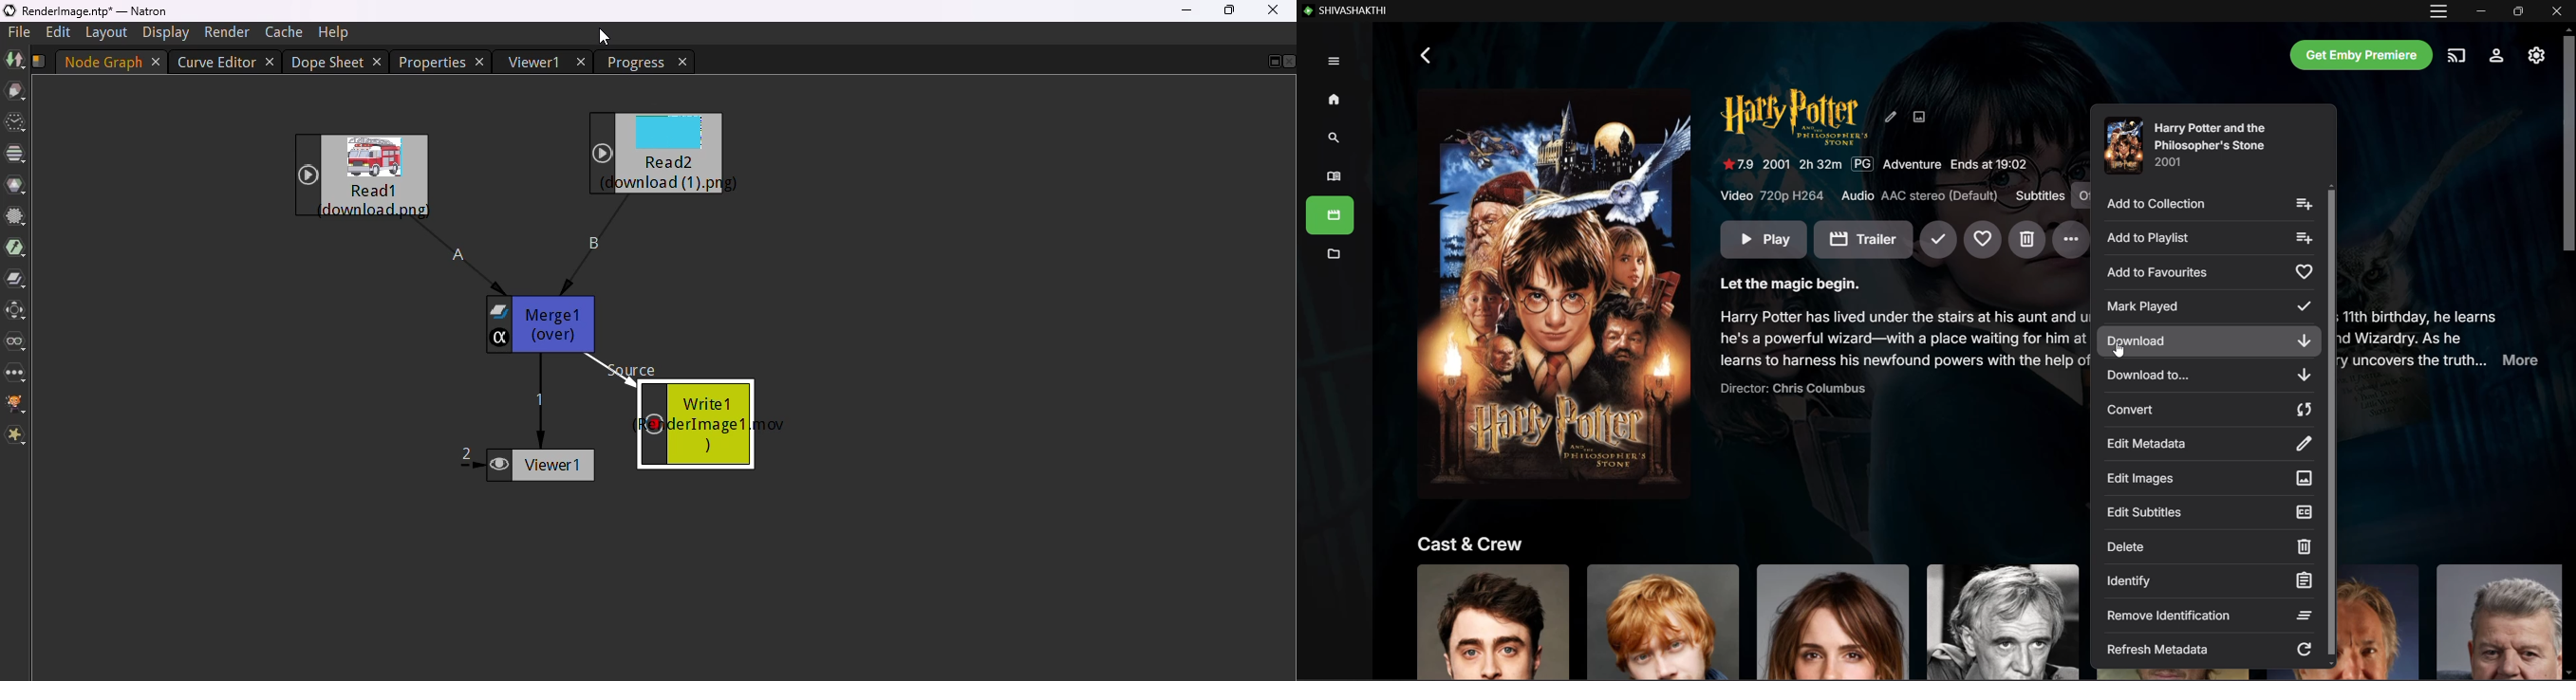  What do you see at coordinates (2027, 241) in the screenshot?
I see `Delete` at bounding box center [2027, 241].